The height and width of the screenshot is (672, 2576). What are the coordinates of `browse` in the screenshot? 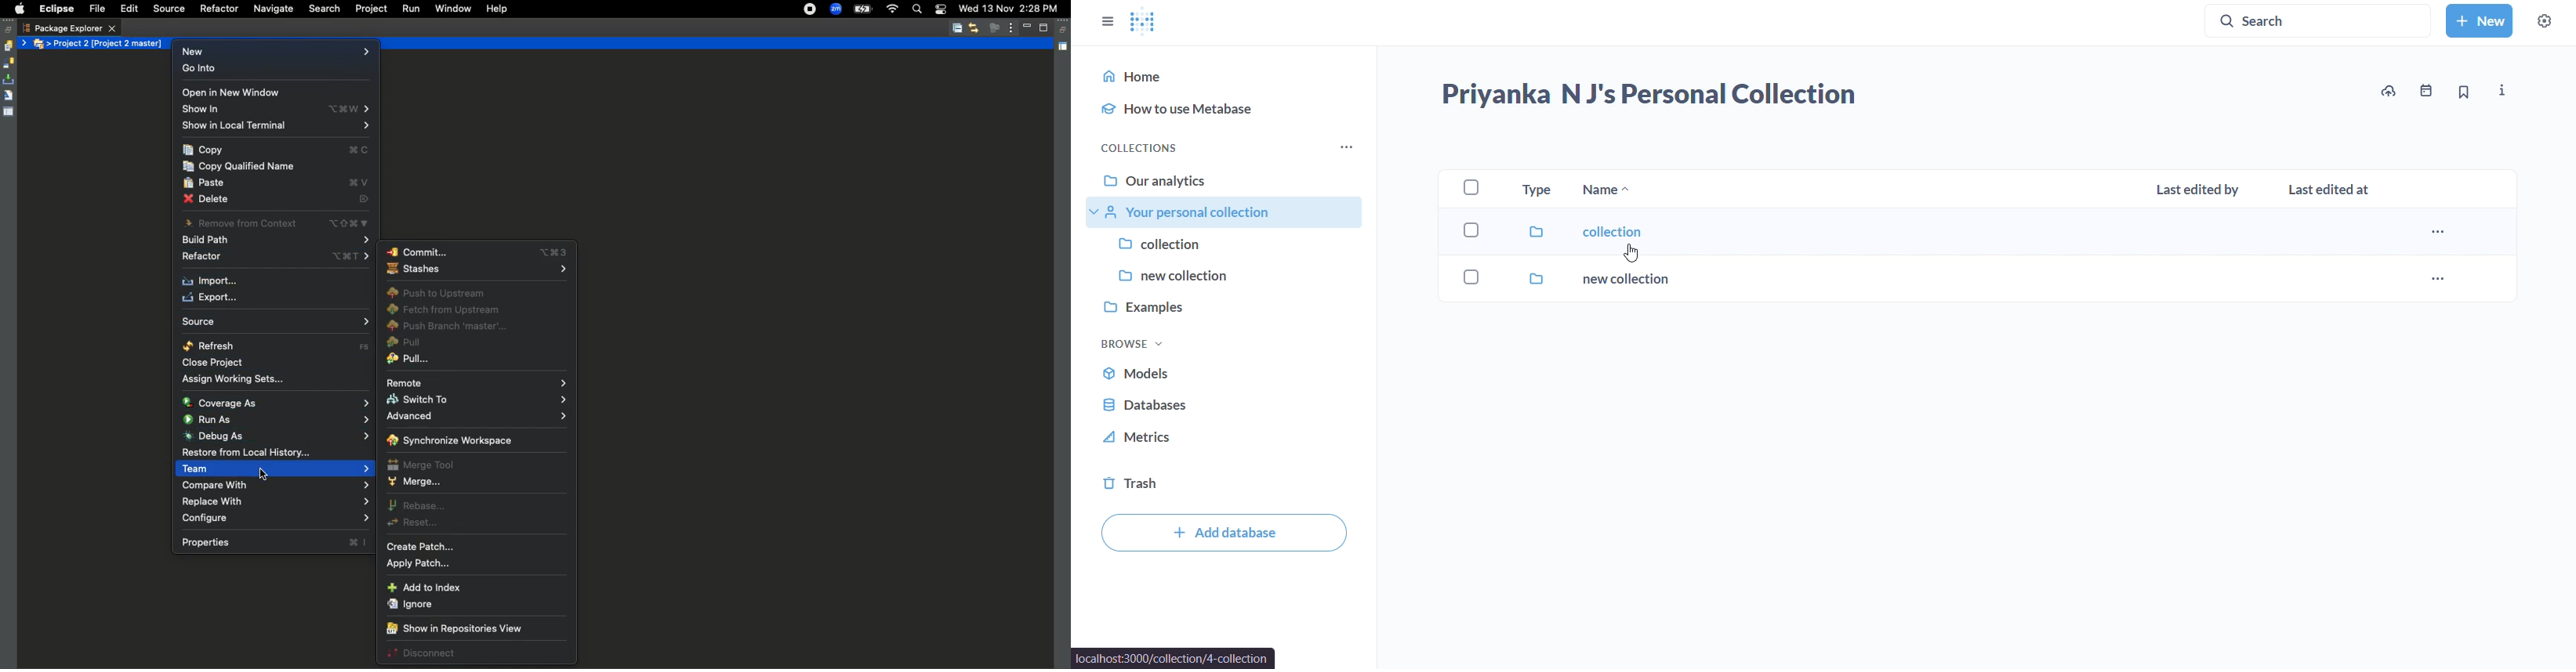 It's located at (1133, 342).